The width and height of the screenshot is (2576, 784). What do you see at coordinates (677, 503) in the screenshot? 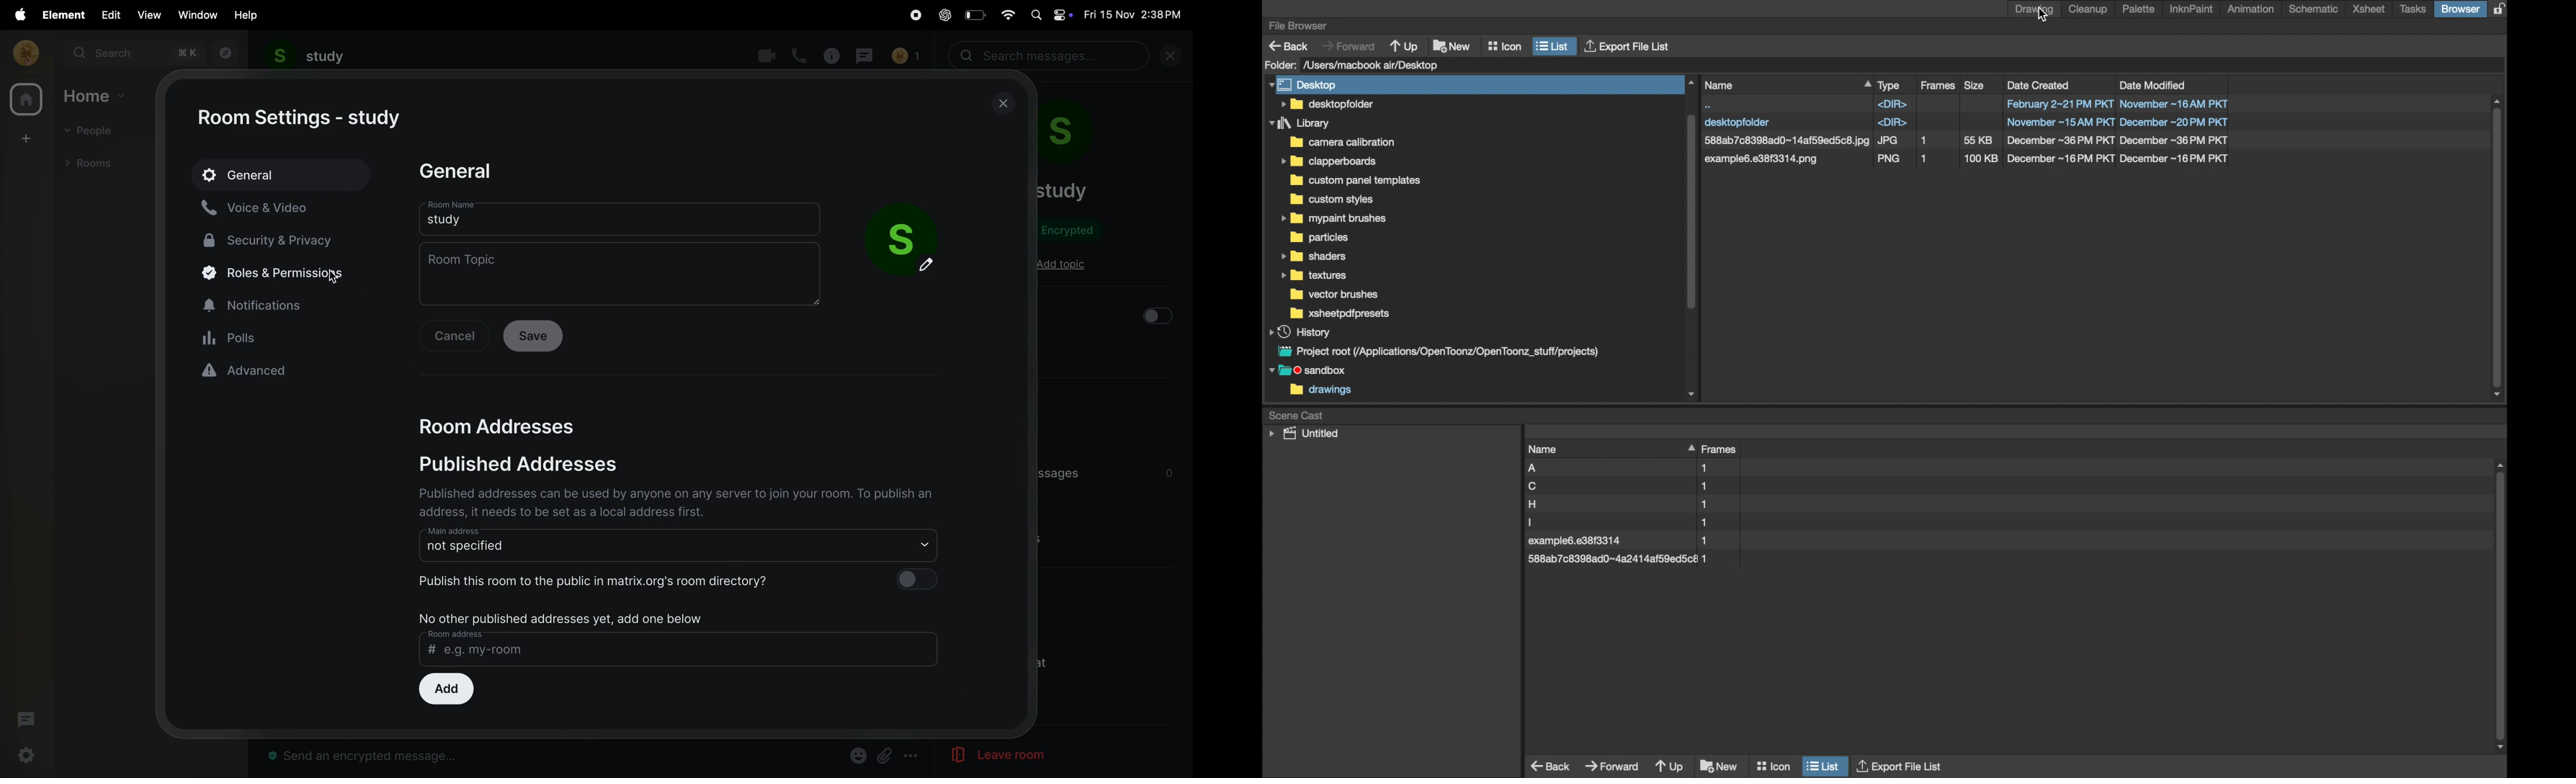
I see `Published addresses can be used by anyone on any server to join your room. To publish an
address, it needs to be set as a local address first.` at bounding box center [677, 503].